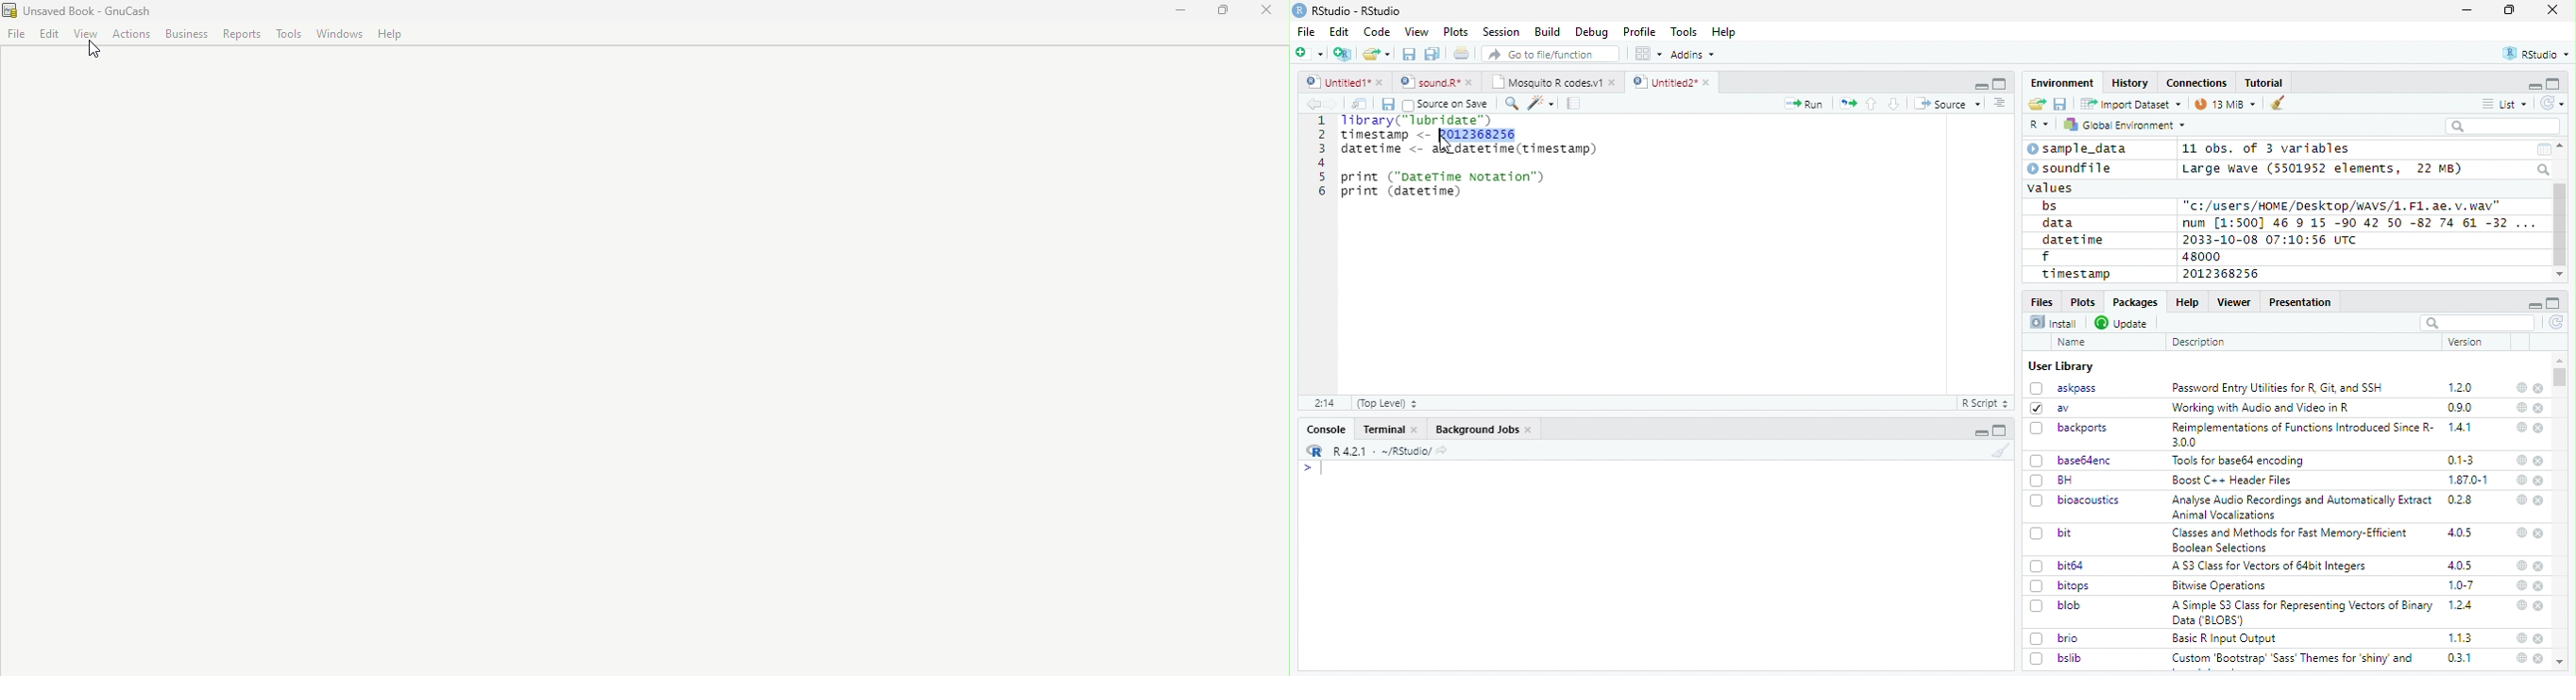 The height and width of the screenshot is (700, 2576). I want to click on Connections, so click(2196, 83).